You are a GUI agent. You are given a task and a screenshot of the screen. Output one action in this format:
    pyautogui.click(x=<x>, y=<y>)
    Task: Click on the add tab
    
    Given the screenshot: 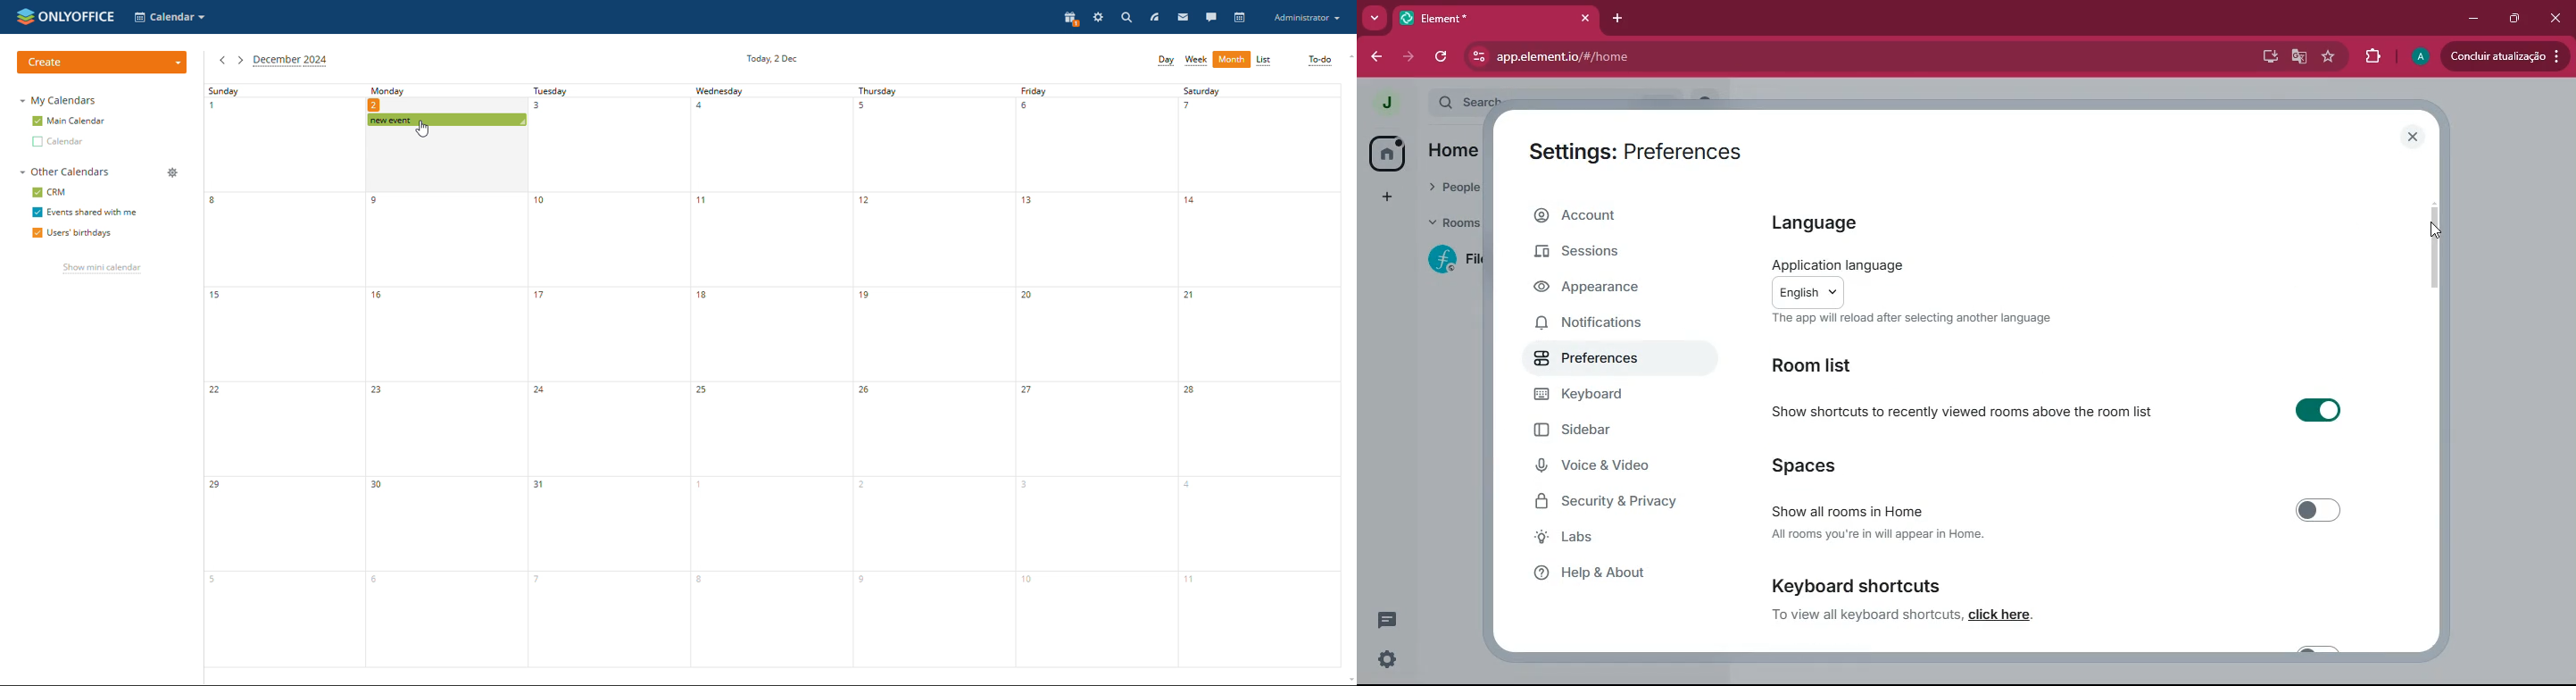 What is the action you would take?
    pyautogui.click(x=1615, y=19)
    